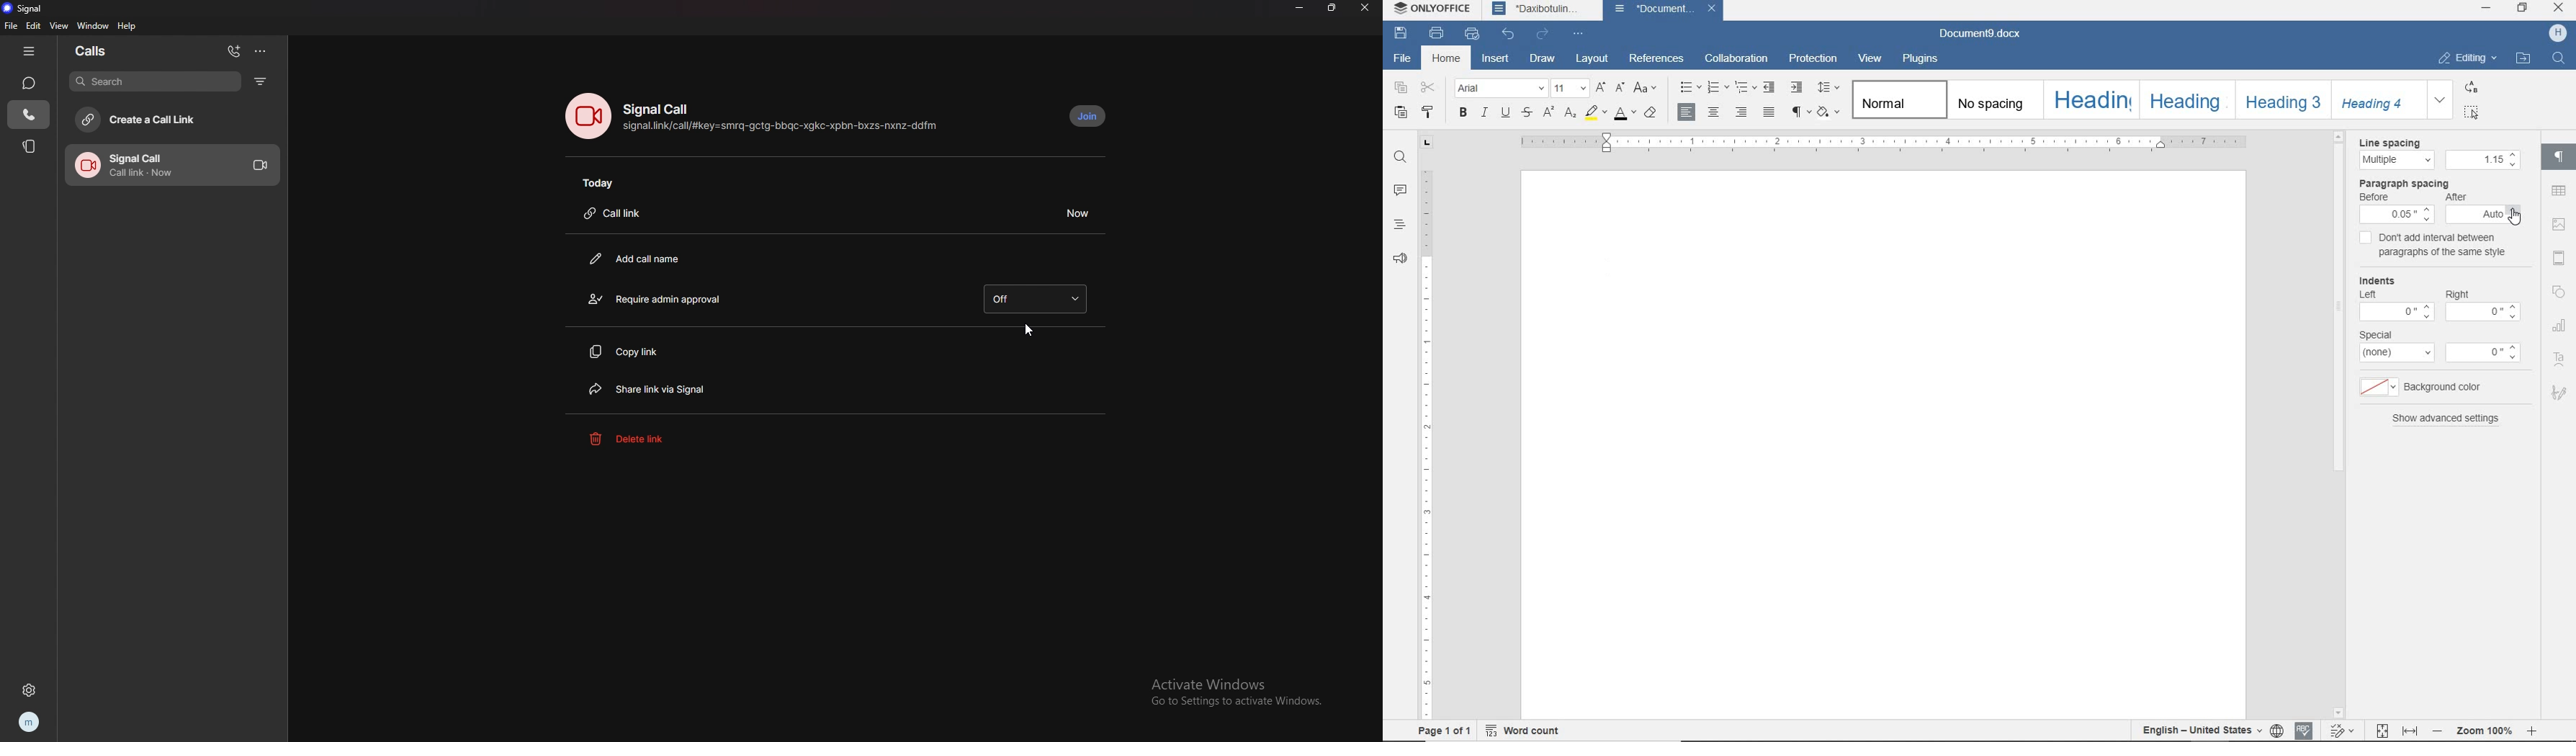 This screenshot has height=756, width=2576. I want to click on duration, so click(1076, 213).